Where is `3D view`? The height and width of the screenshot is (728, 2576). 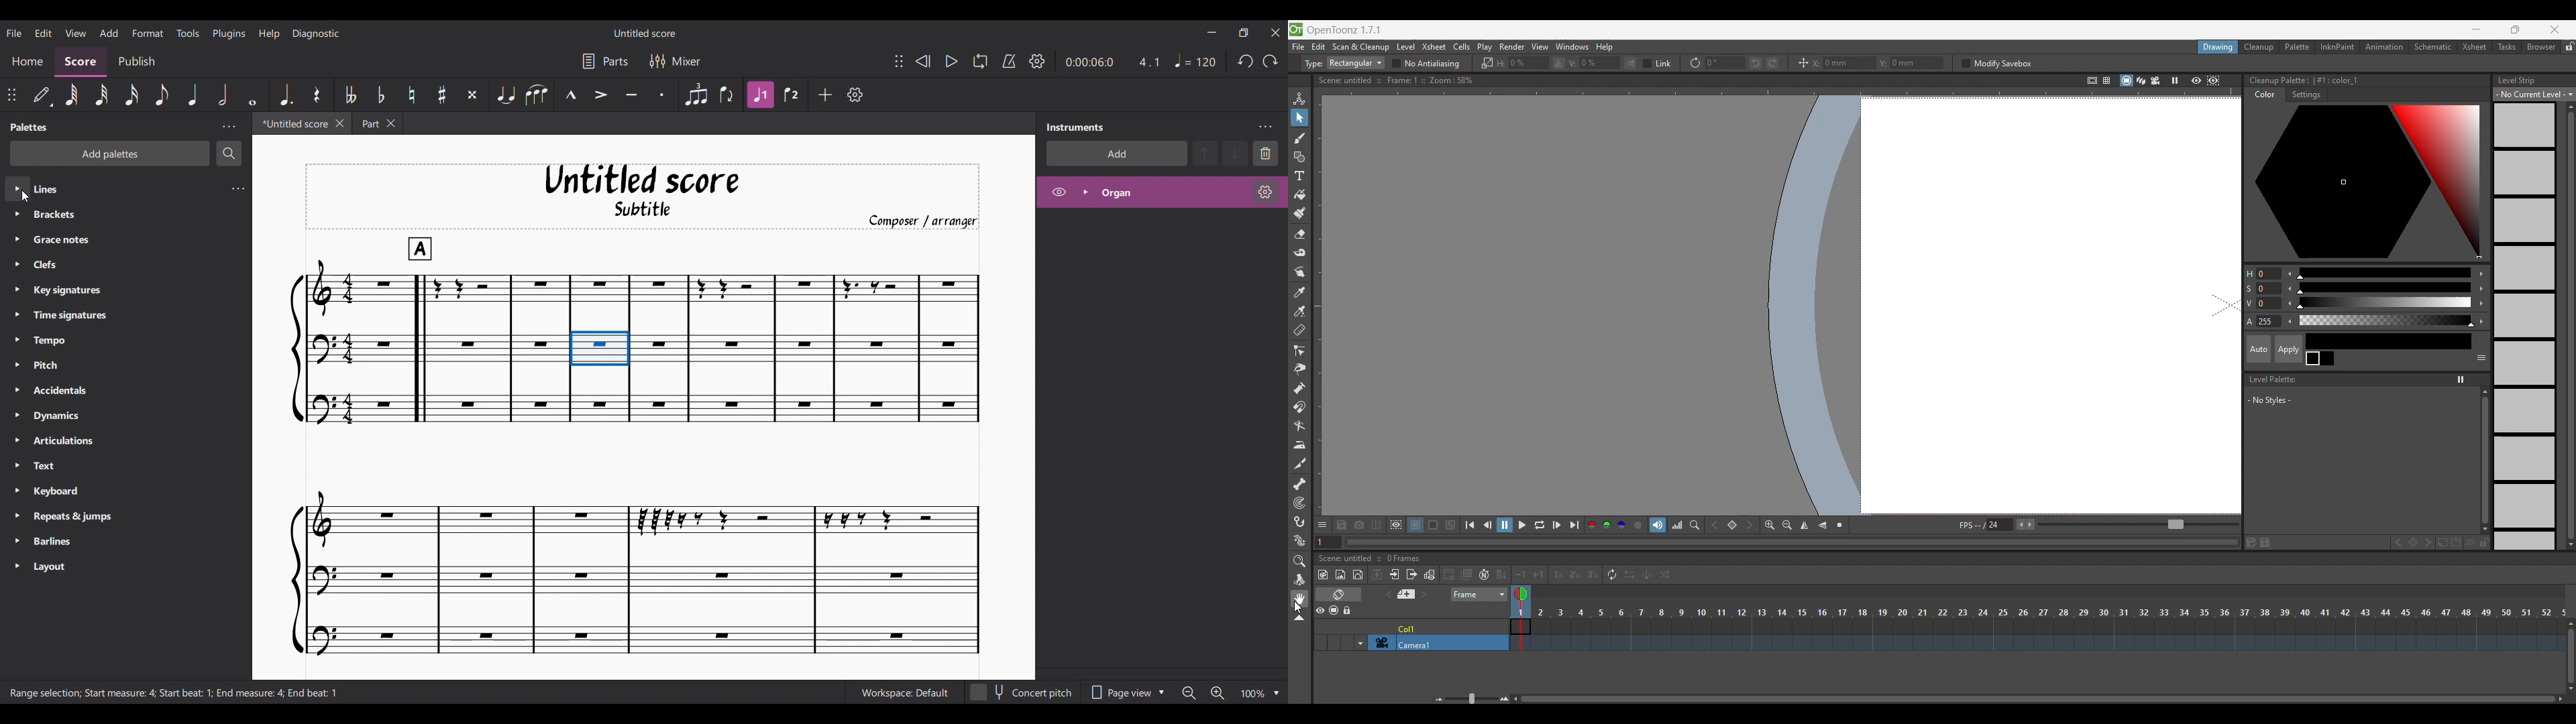
3D view is located at coordinates (2141, 80).